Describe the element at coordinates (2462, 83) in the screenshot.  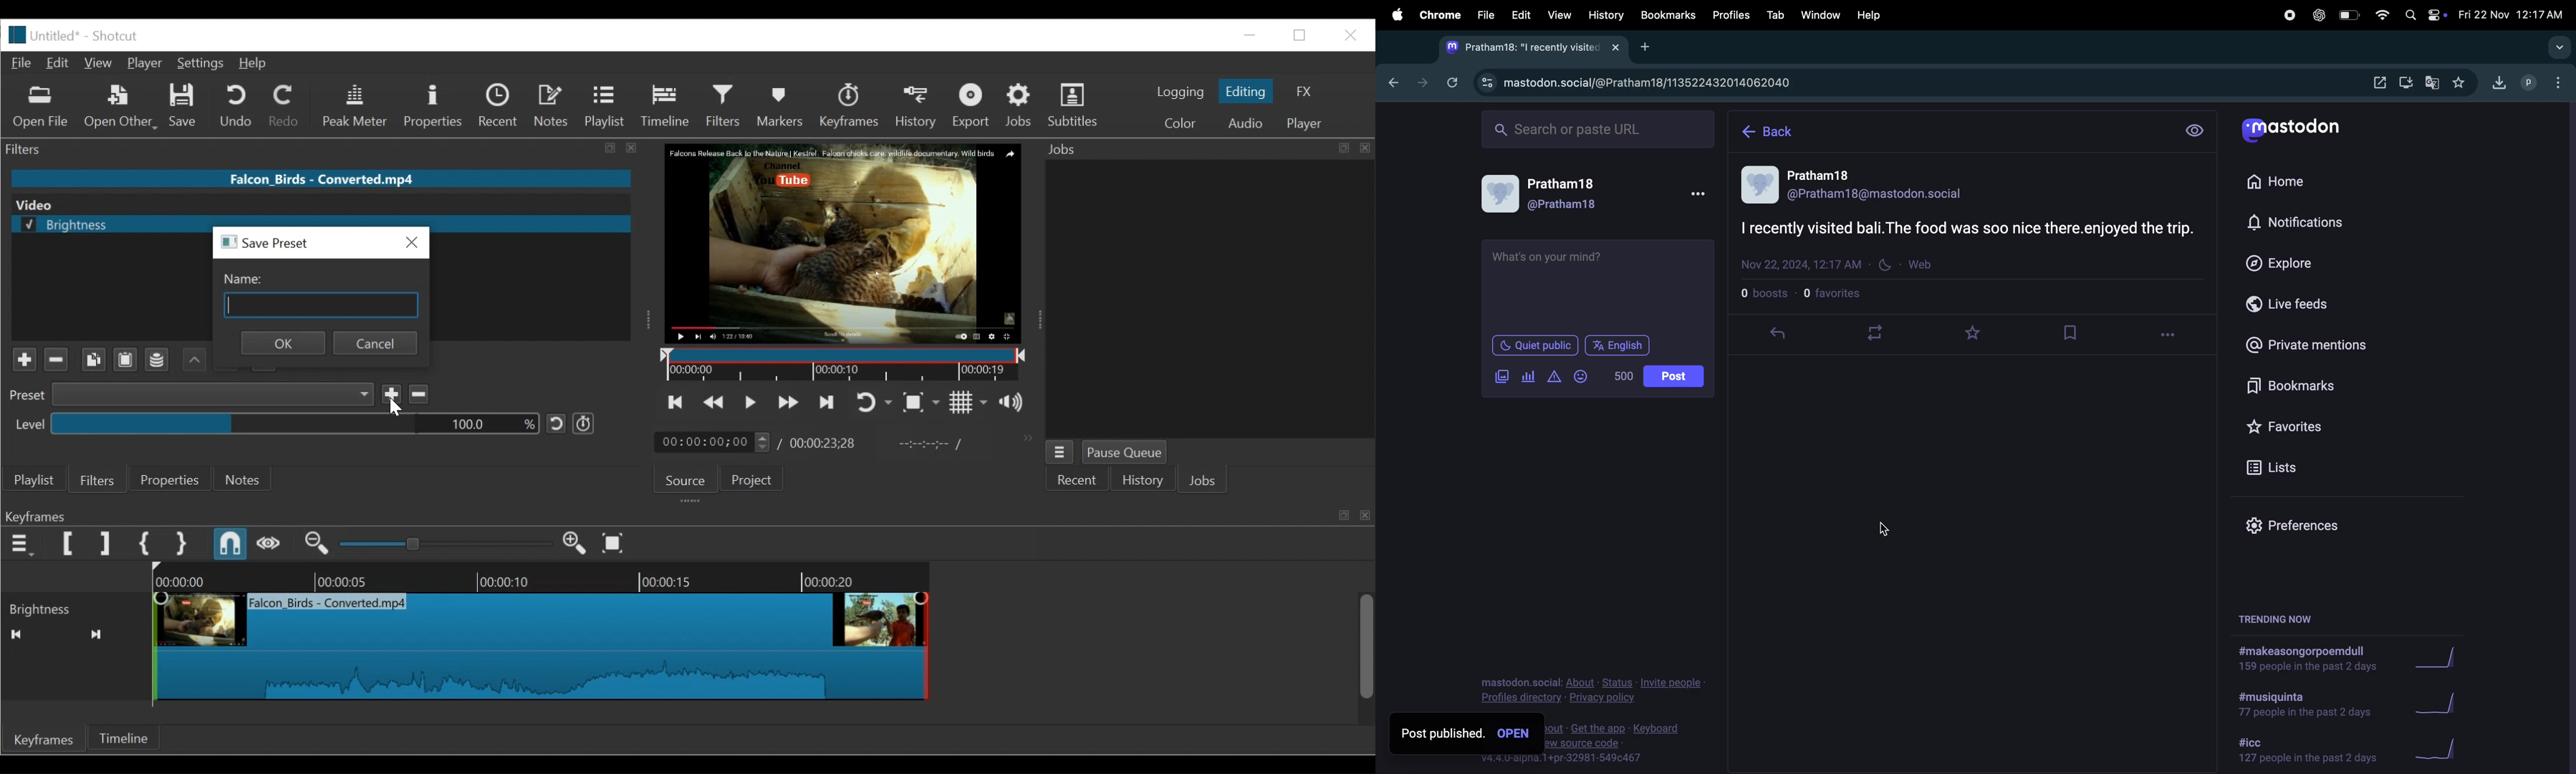
I see `favourites` at that location.